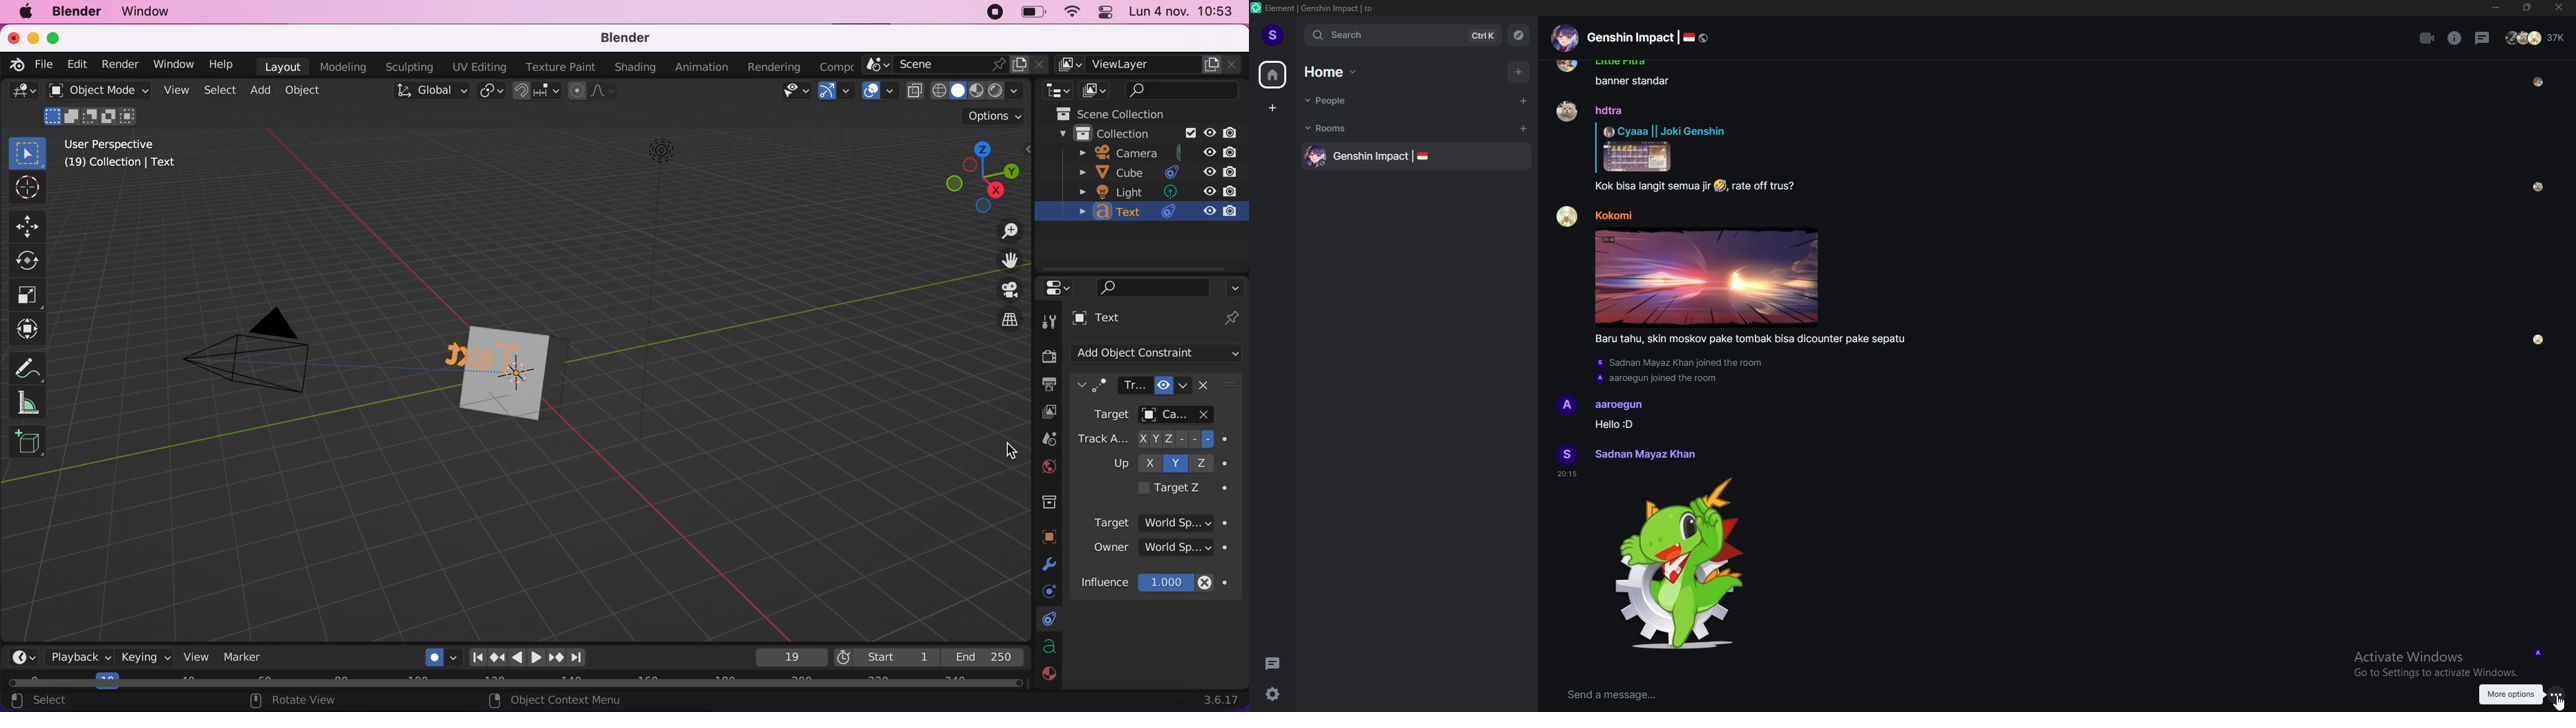 This screenshot has height=728, width=2576. Describe the element at coordinates (1141, 134) in the screenshot. I see `collection` at that location.